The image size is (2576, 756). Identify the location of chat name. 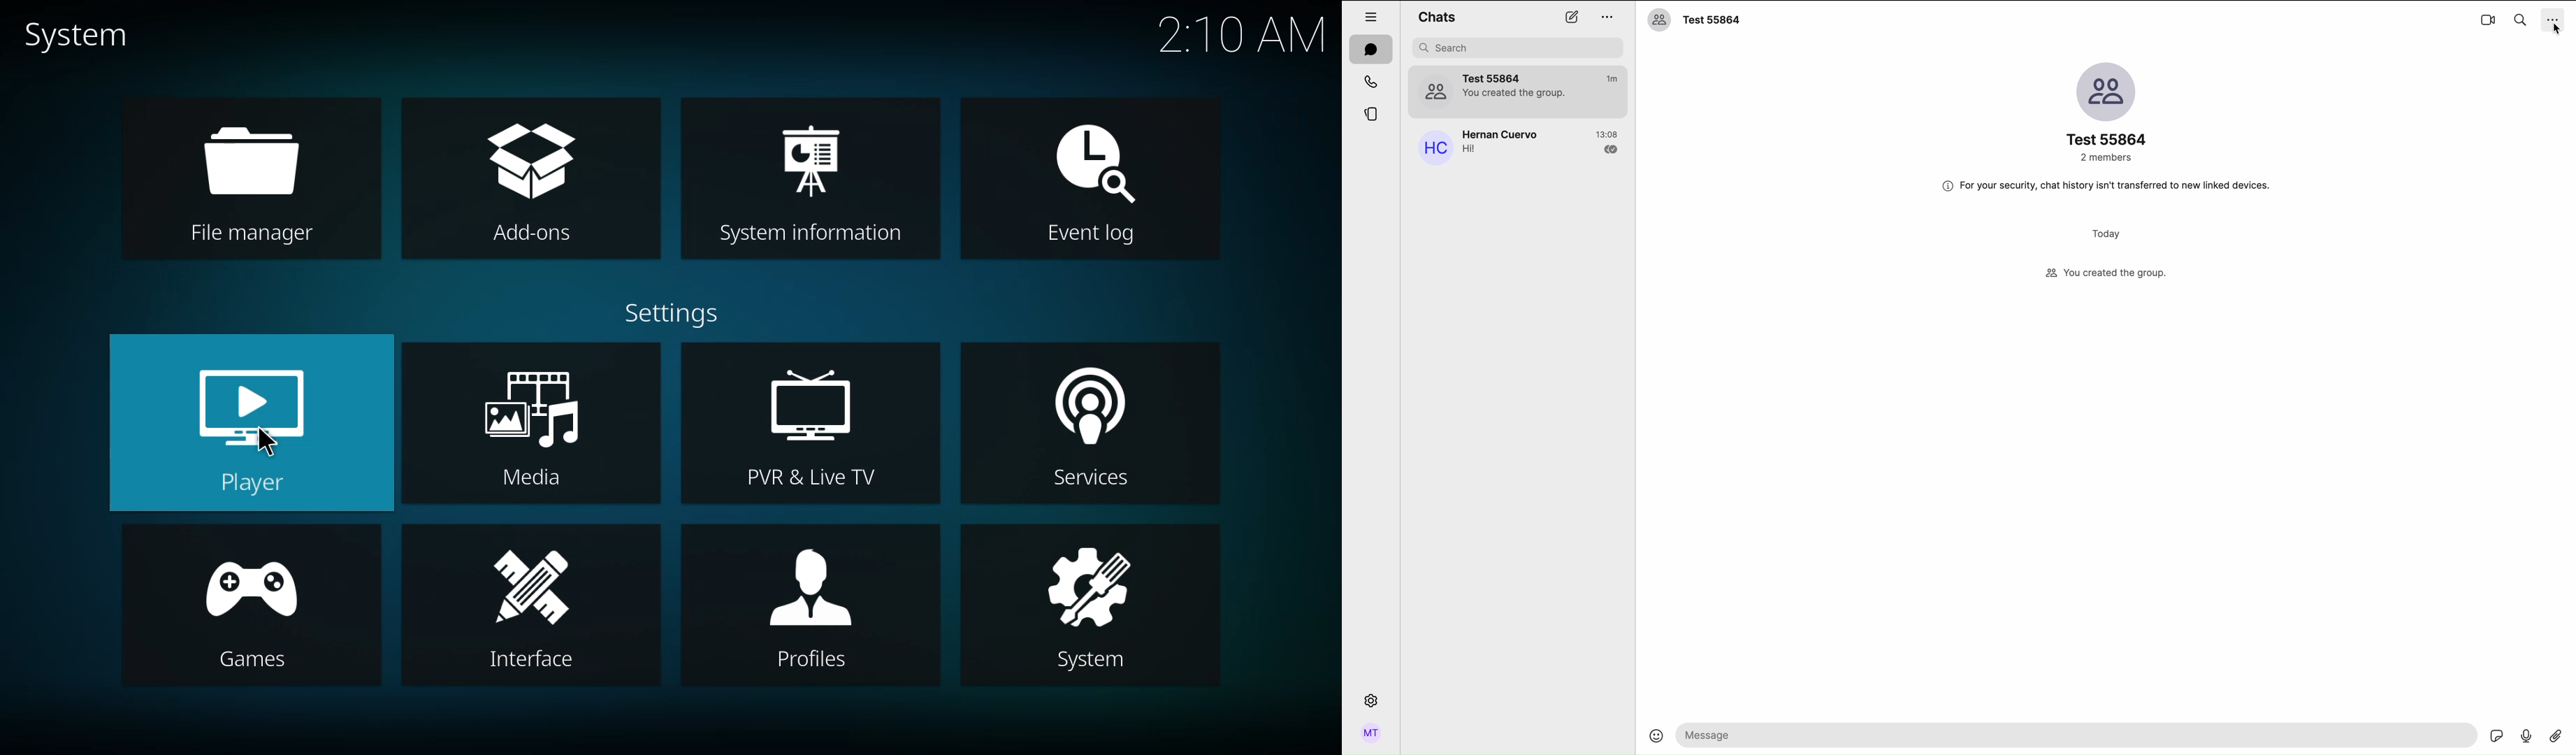
(1694, 20).